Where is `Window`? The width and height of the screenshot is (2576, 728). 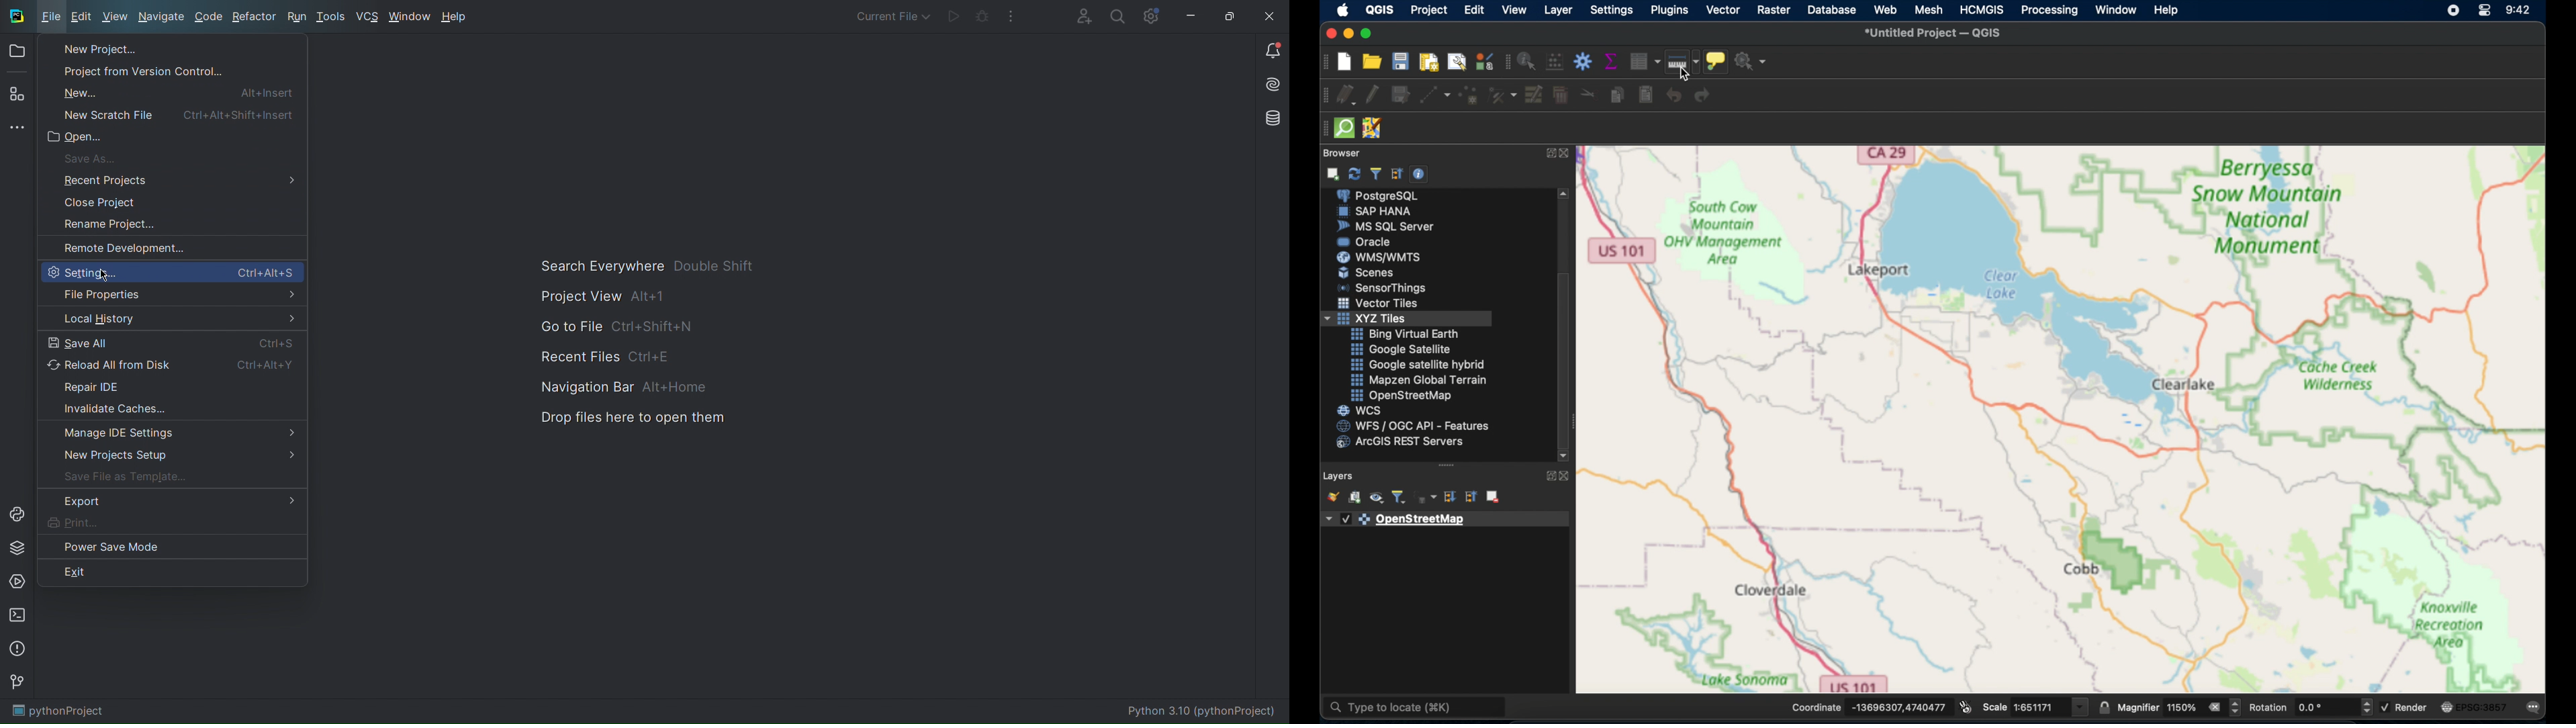 Window is located at coordinates (410, 18).